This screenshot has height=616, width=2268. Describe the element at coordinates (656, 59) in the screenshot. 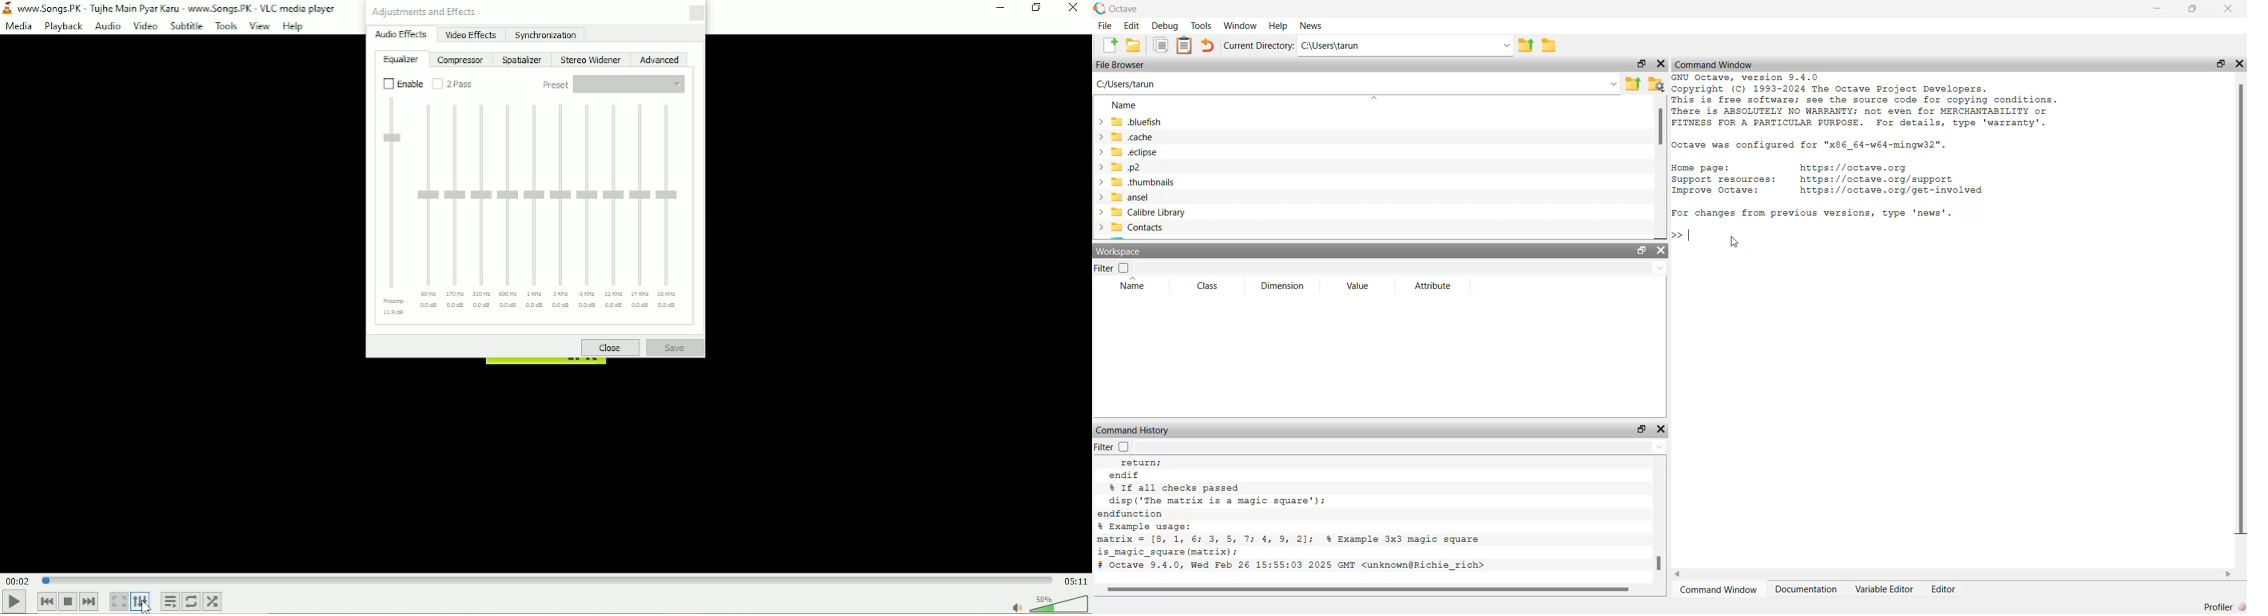

I see `Advanced` at that location.